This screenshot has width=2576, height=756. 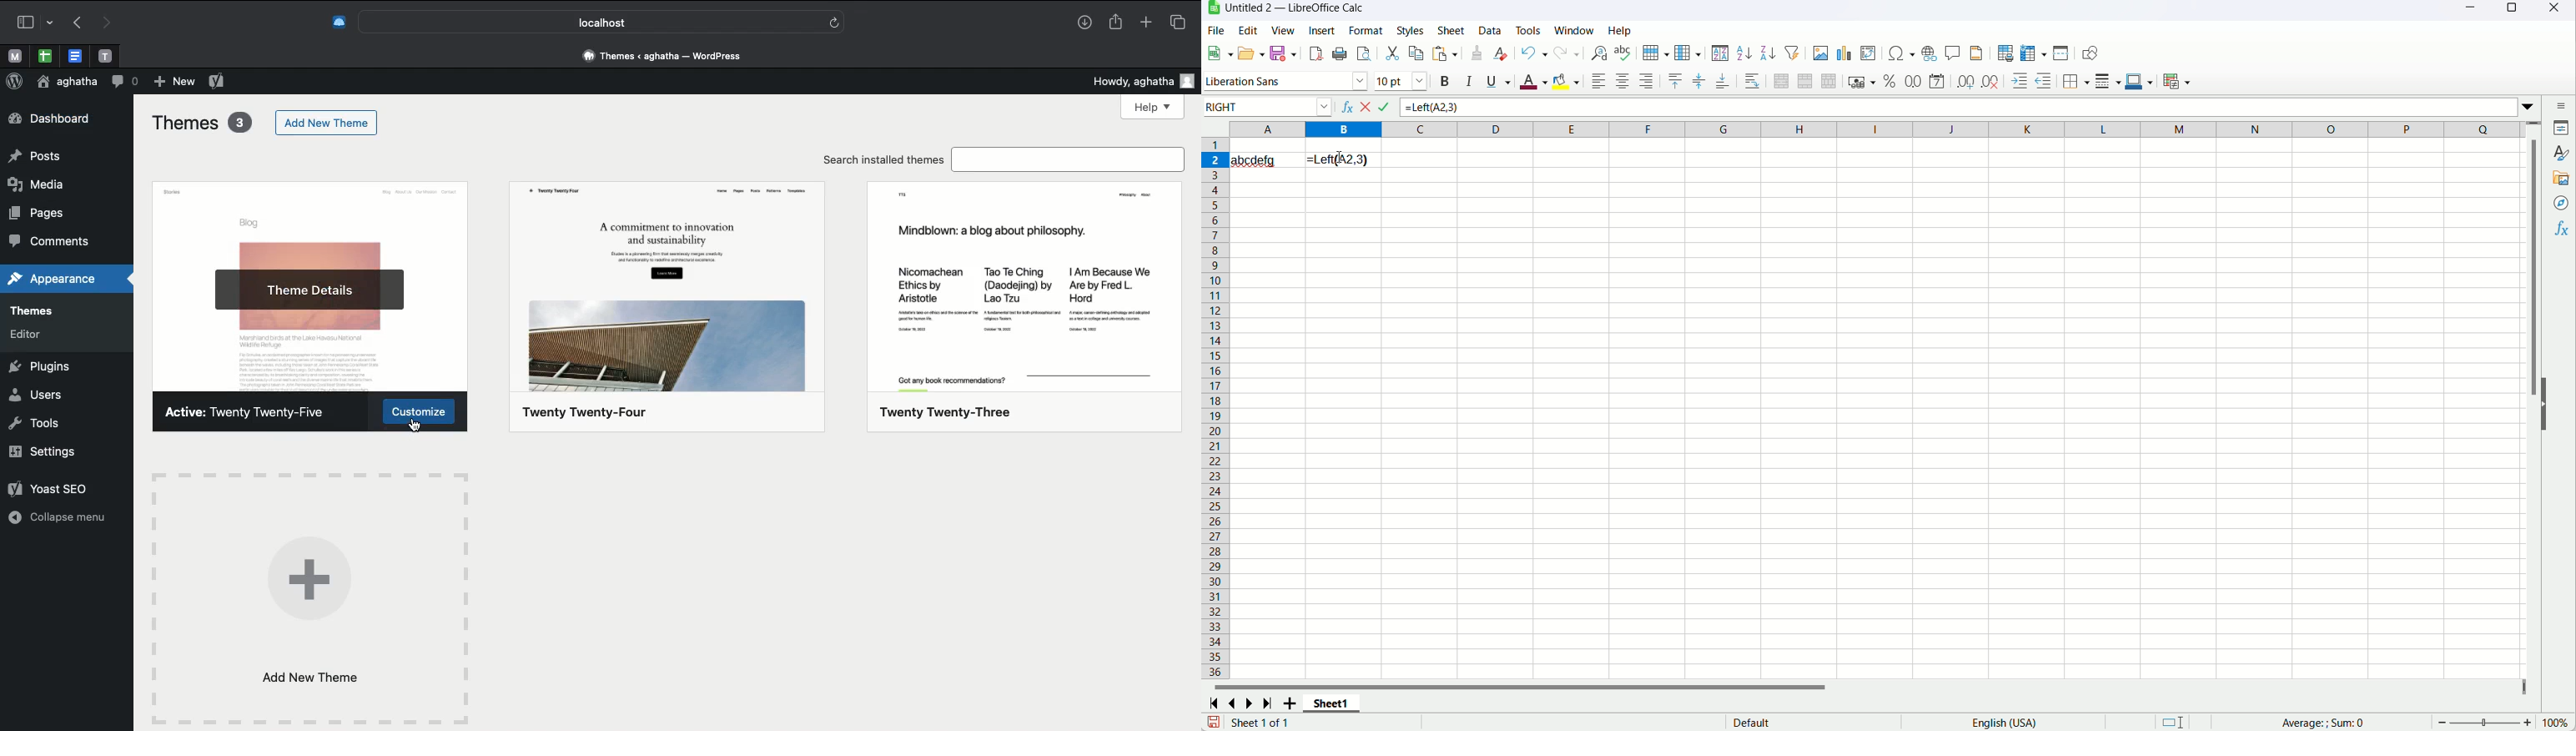 What do you see at coordinates (2004, 722) in the screenshot?
I see `language` at bounding box center [2004, 722].